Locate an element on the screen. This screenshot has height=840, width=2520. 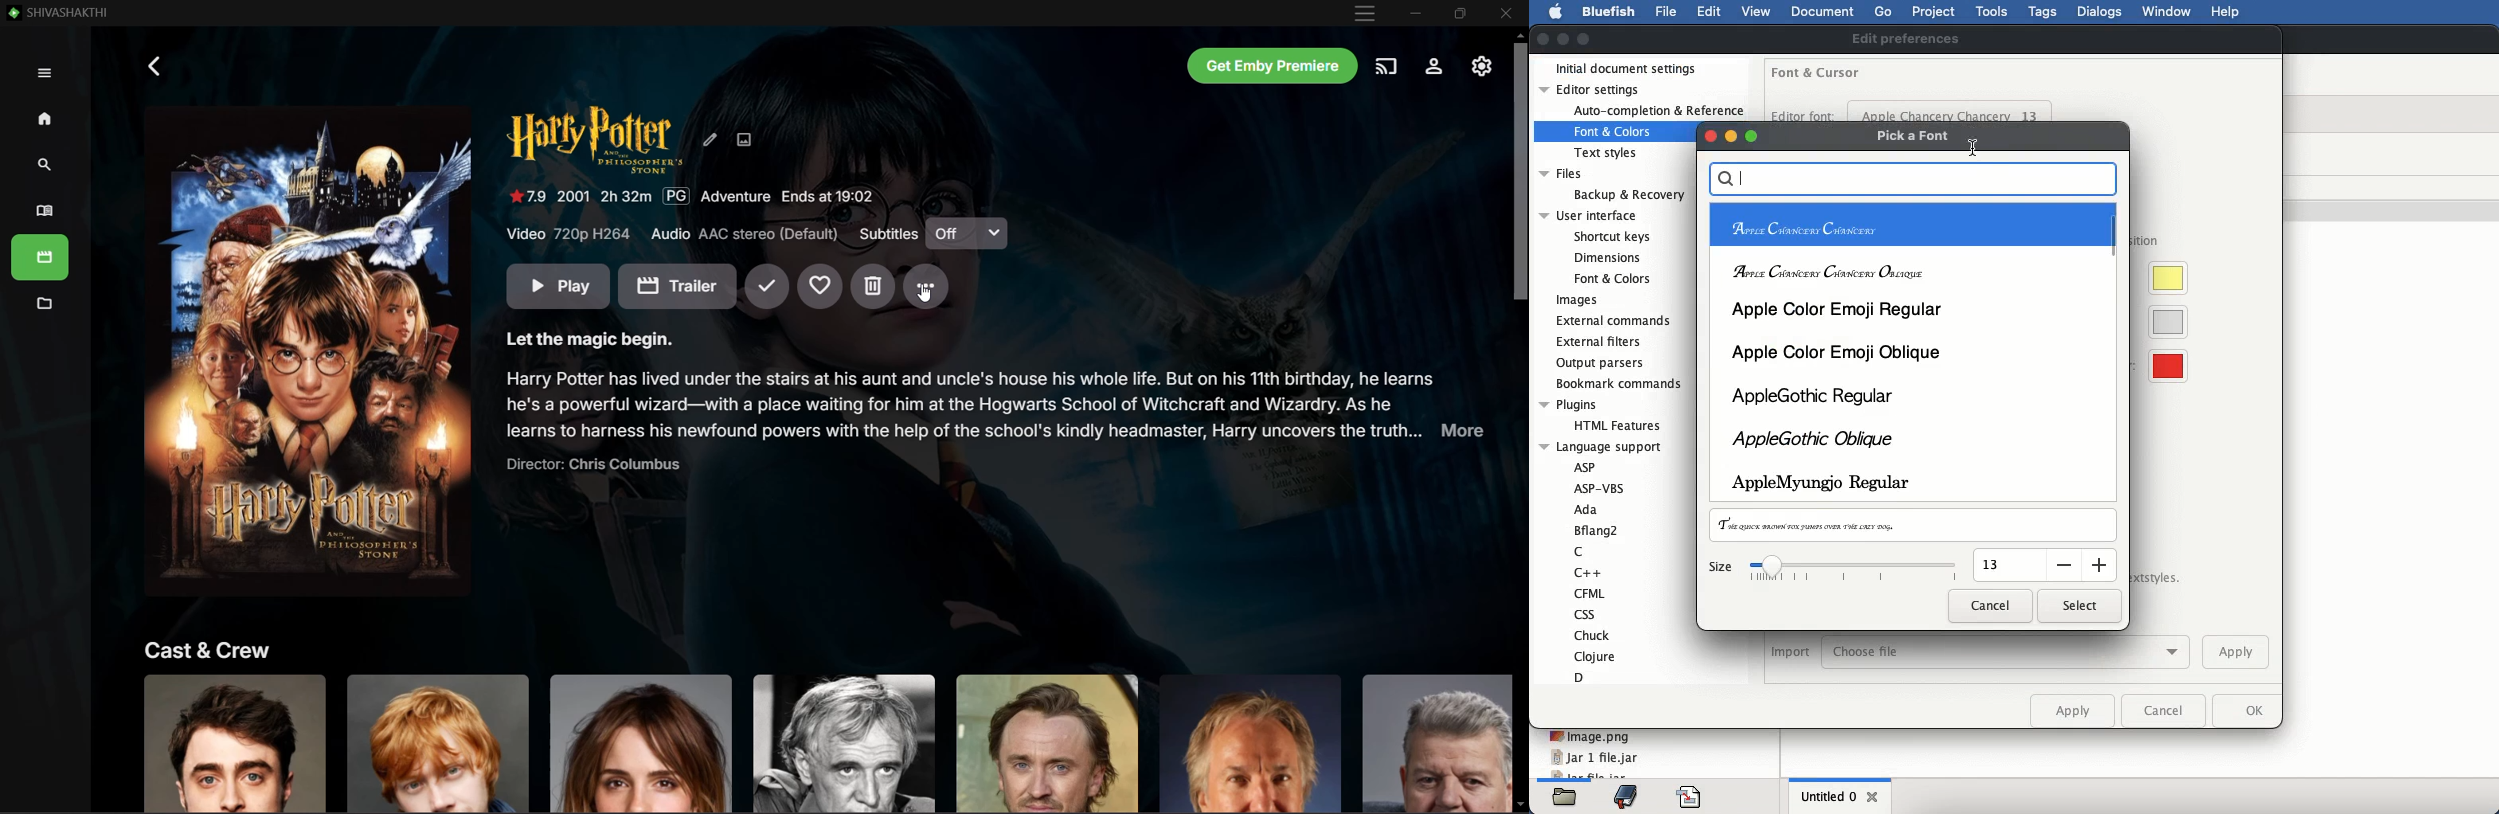
file is located at coordinates (1665, 11).